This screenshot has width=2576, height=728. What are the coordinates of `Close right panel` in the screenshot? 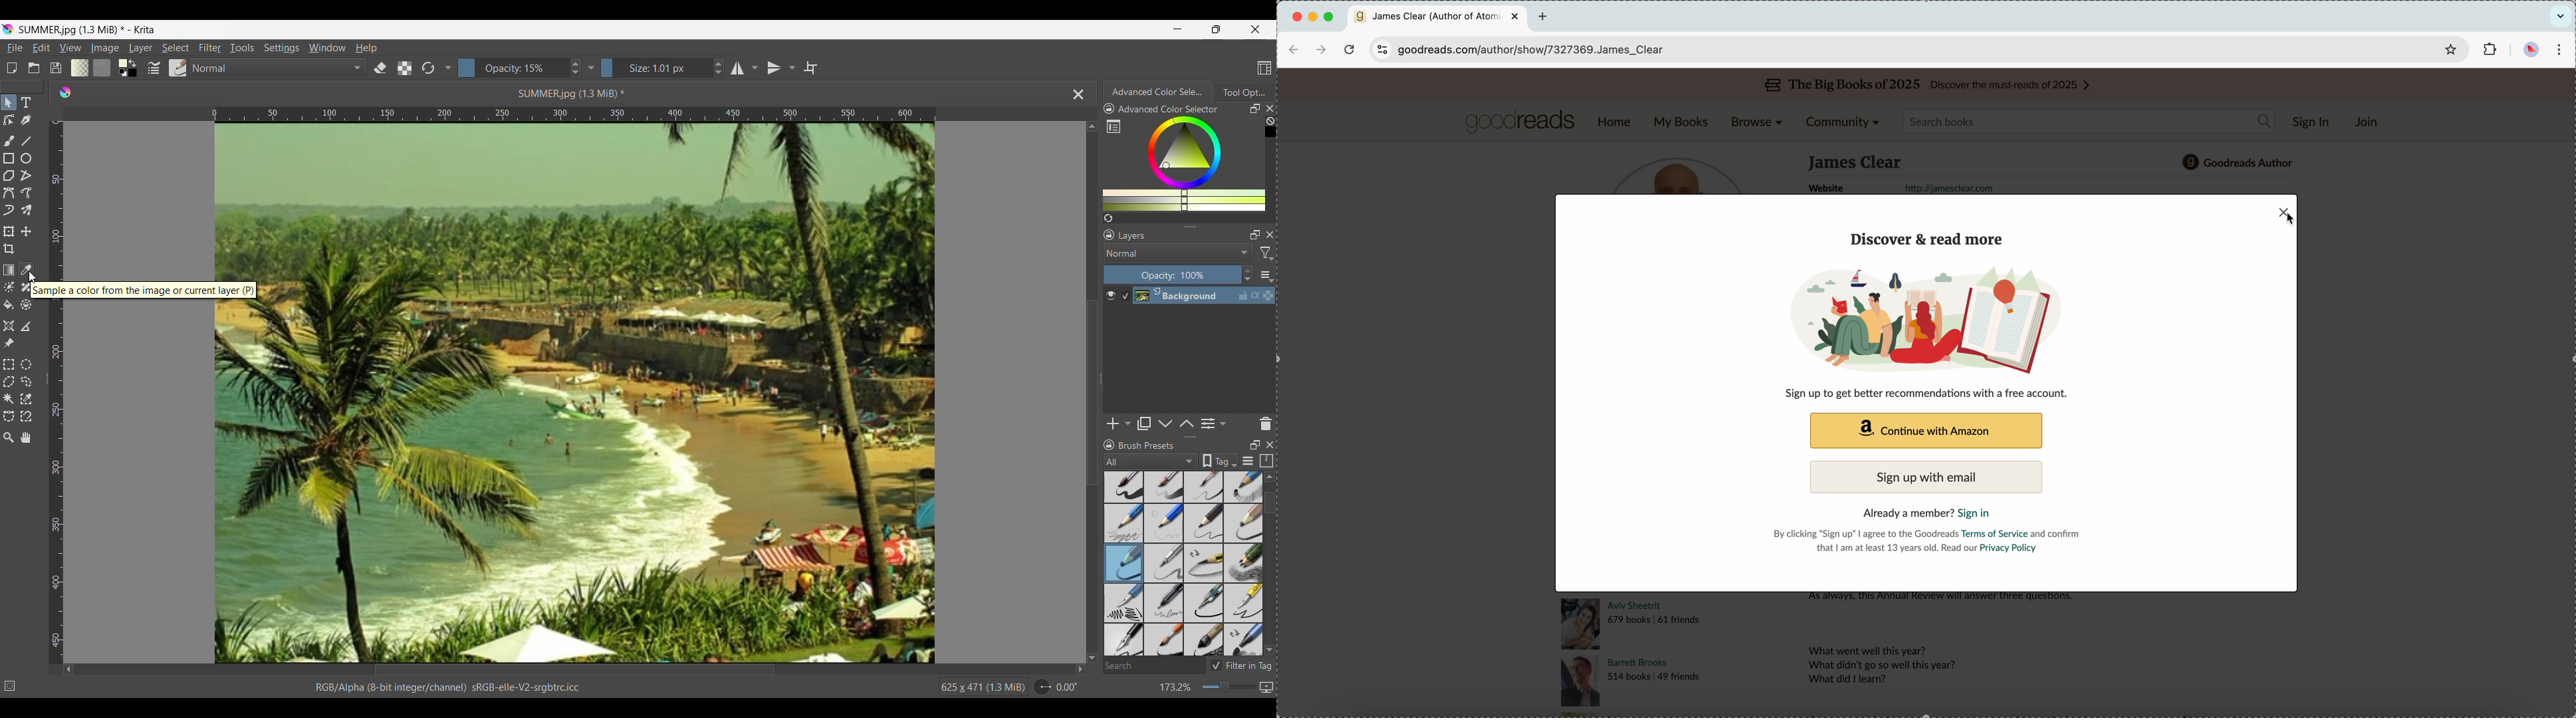 It's located at (1270, 108).